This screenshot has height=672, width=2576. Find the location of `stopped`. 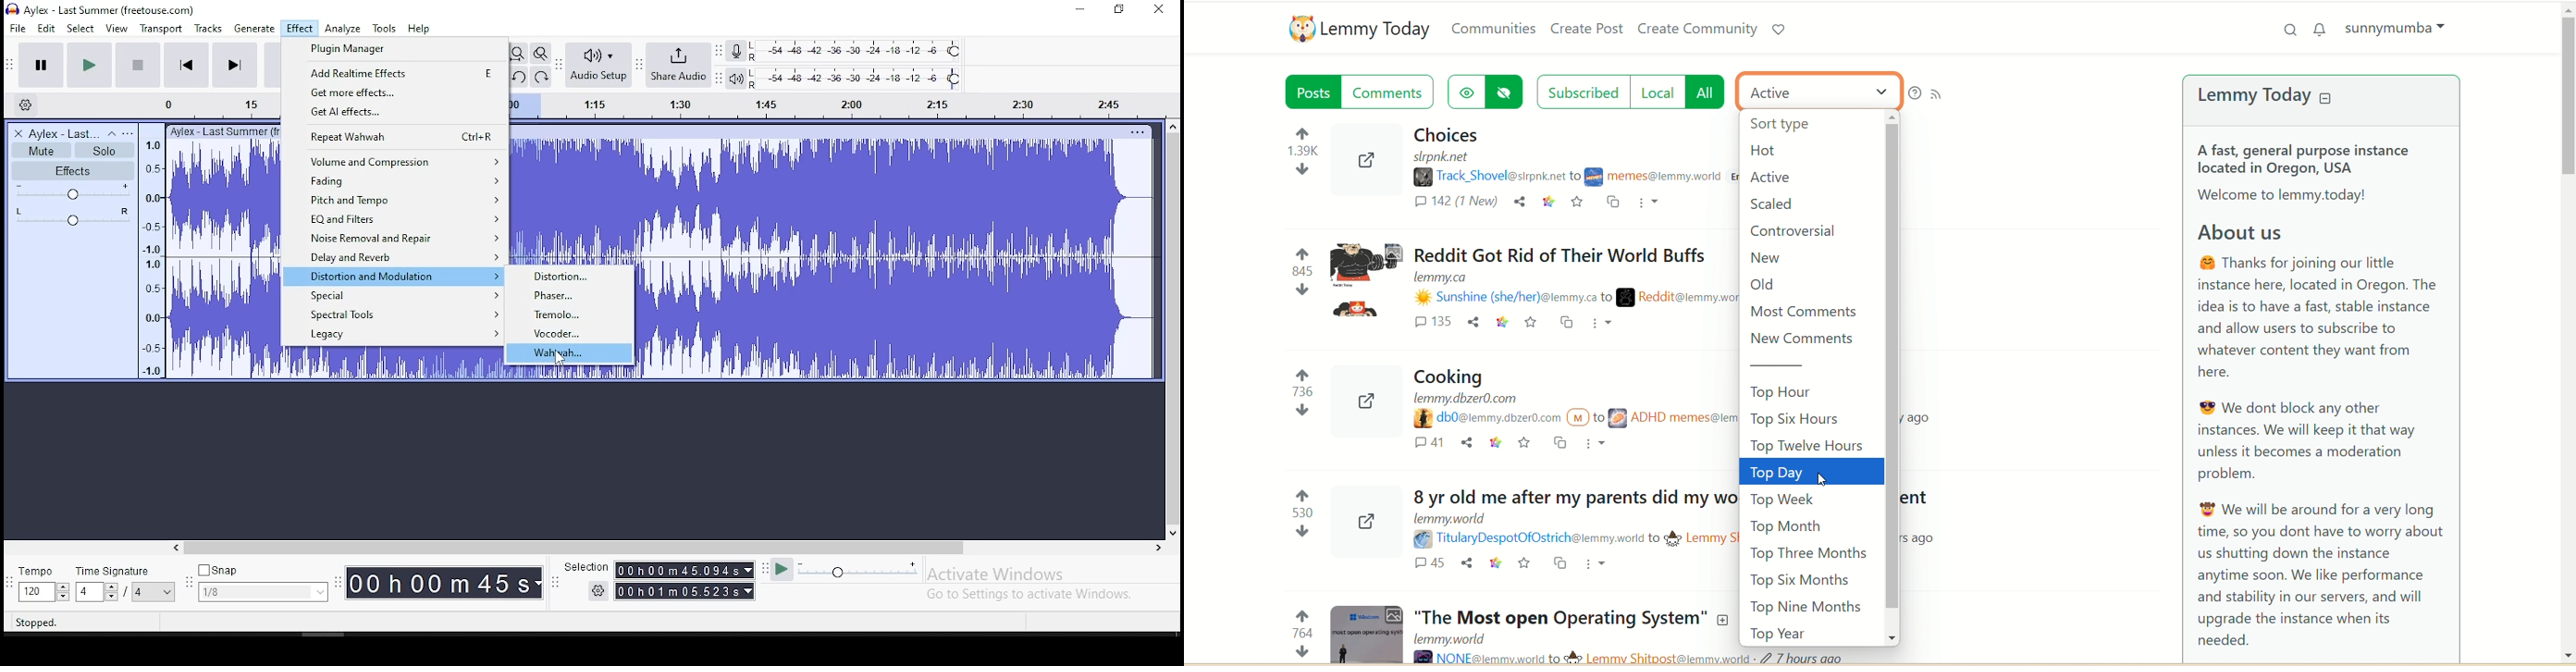

stopped is located at coordinates (37, 623).